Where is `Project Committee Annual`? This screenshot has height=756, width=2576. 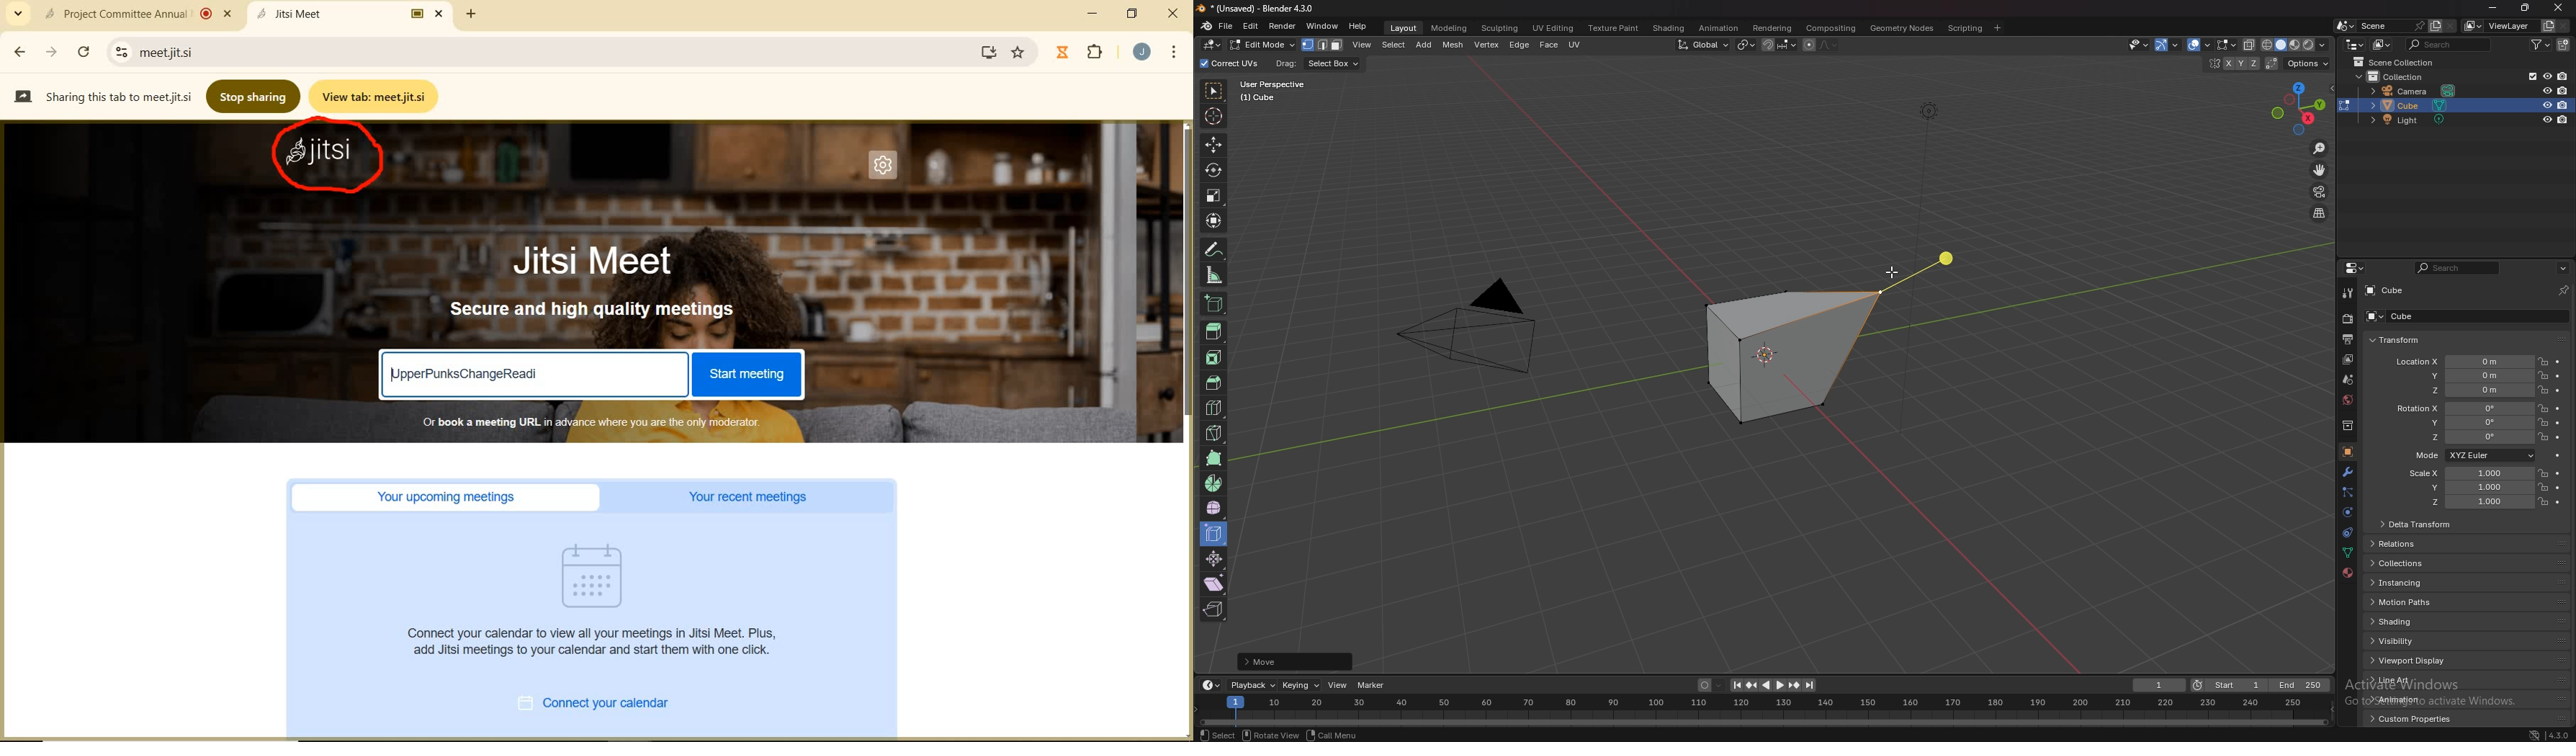 Project Committee Annual is located at coordinates (136, 14).